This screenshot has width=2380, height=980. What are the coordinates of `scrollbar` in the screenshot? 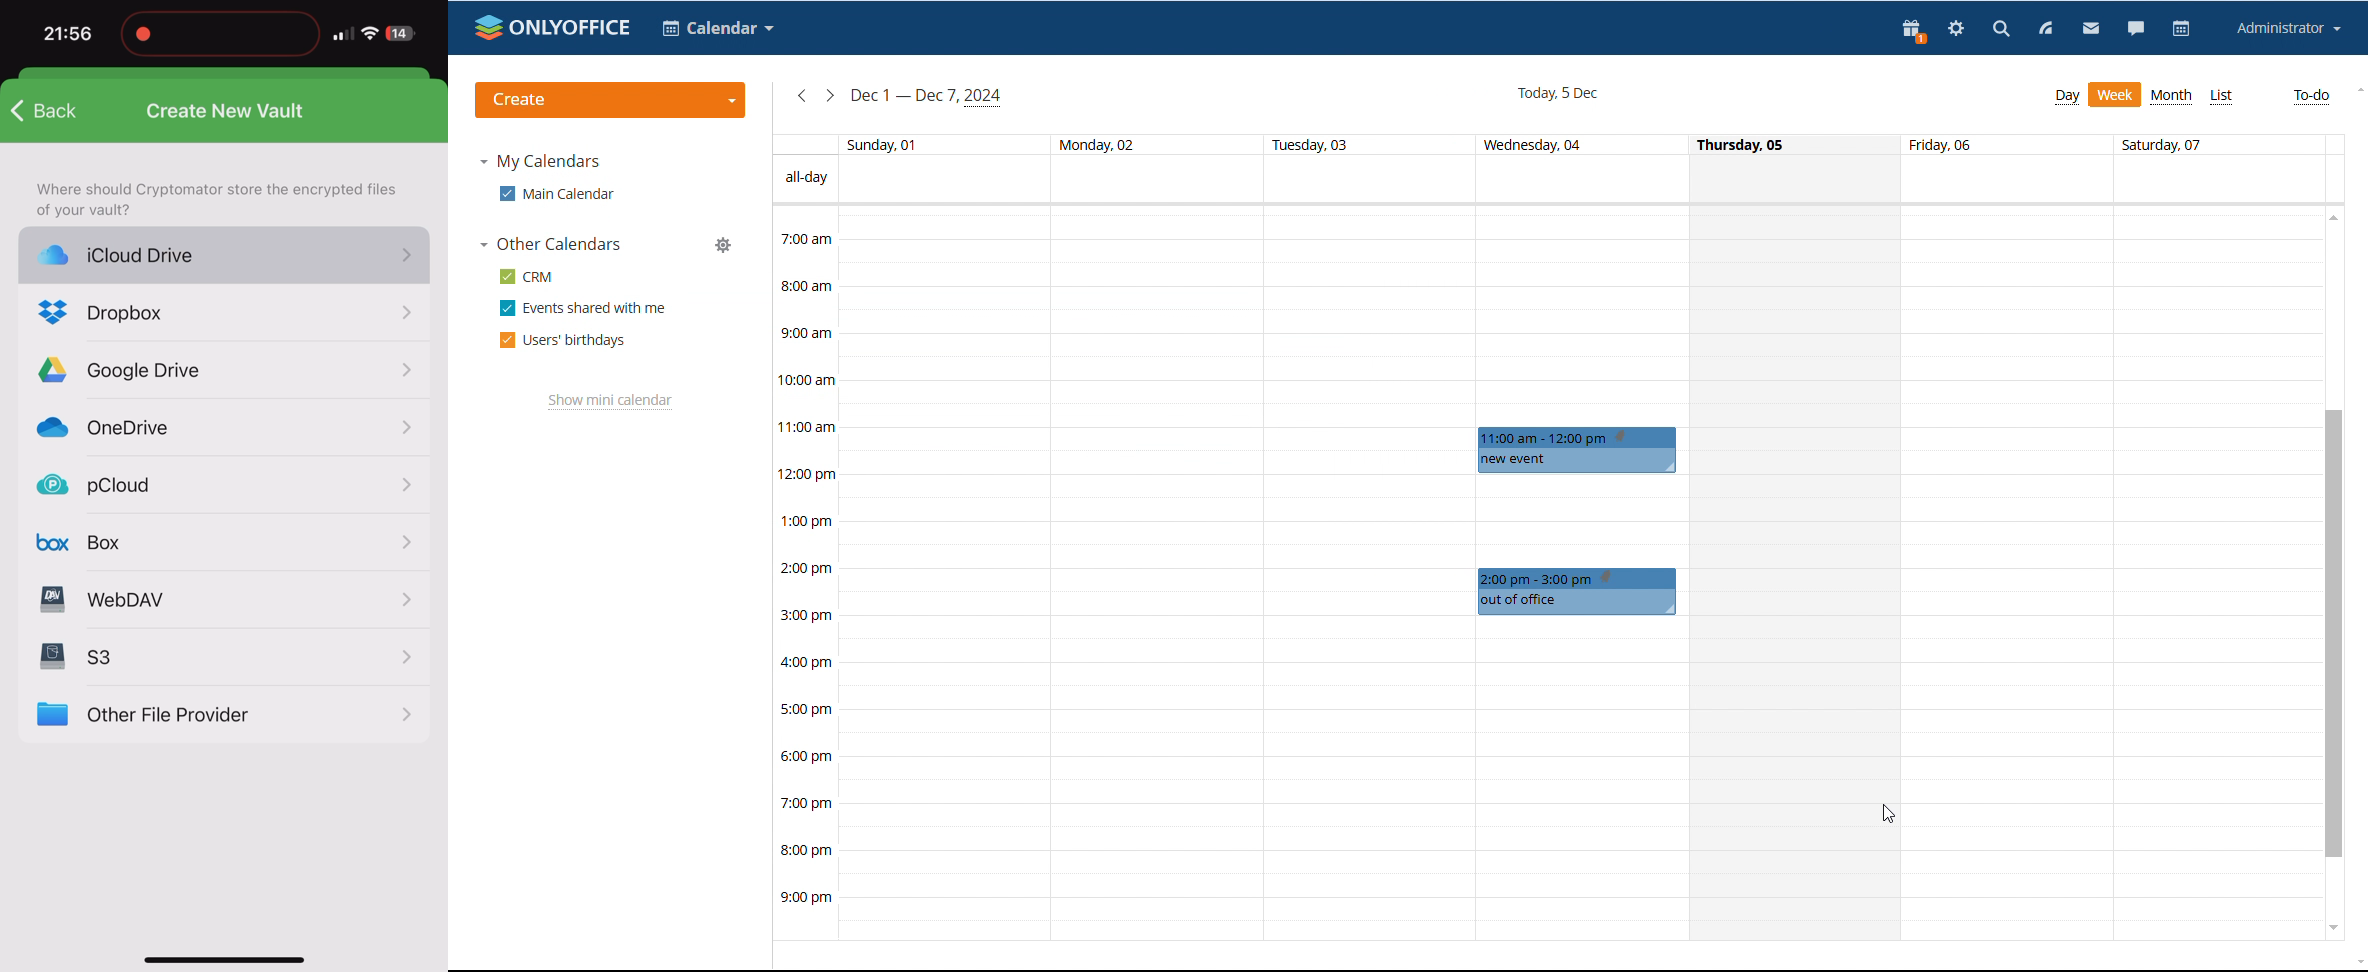 It's located at (2334, 634).